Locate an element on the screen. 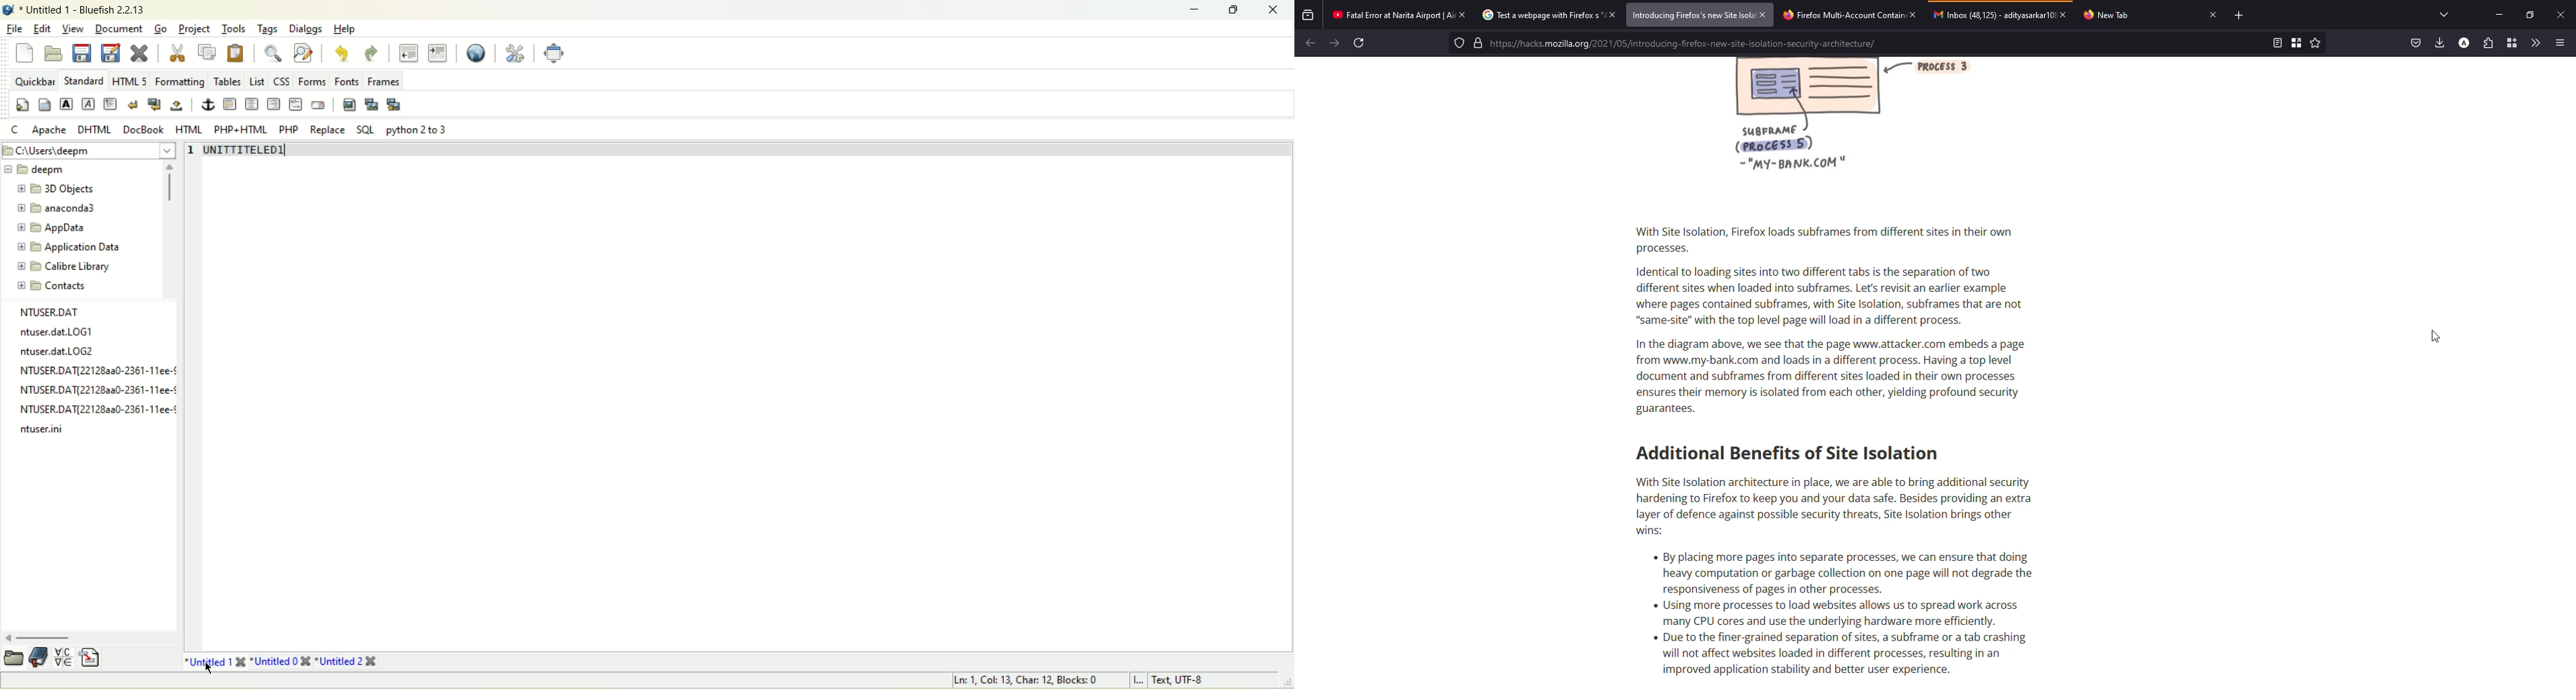 The image size is (2576, 700).  is located at coordinates (98, 371).